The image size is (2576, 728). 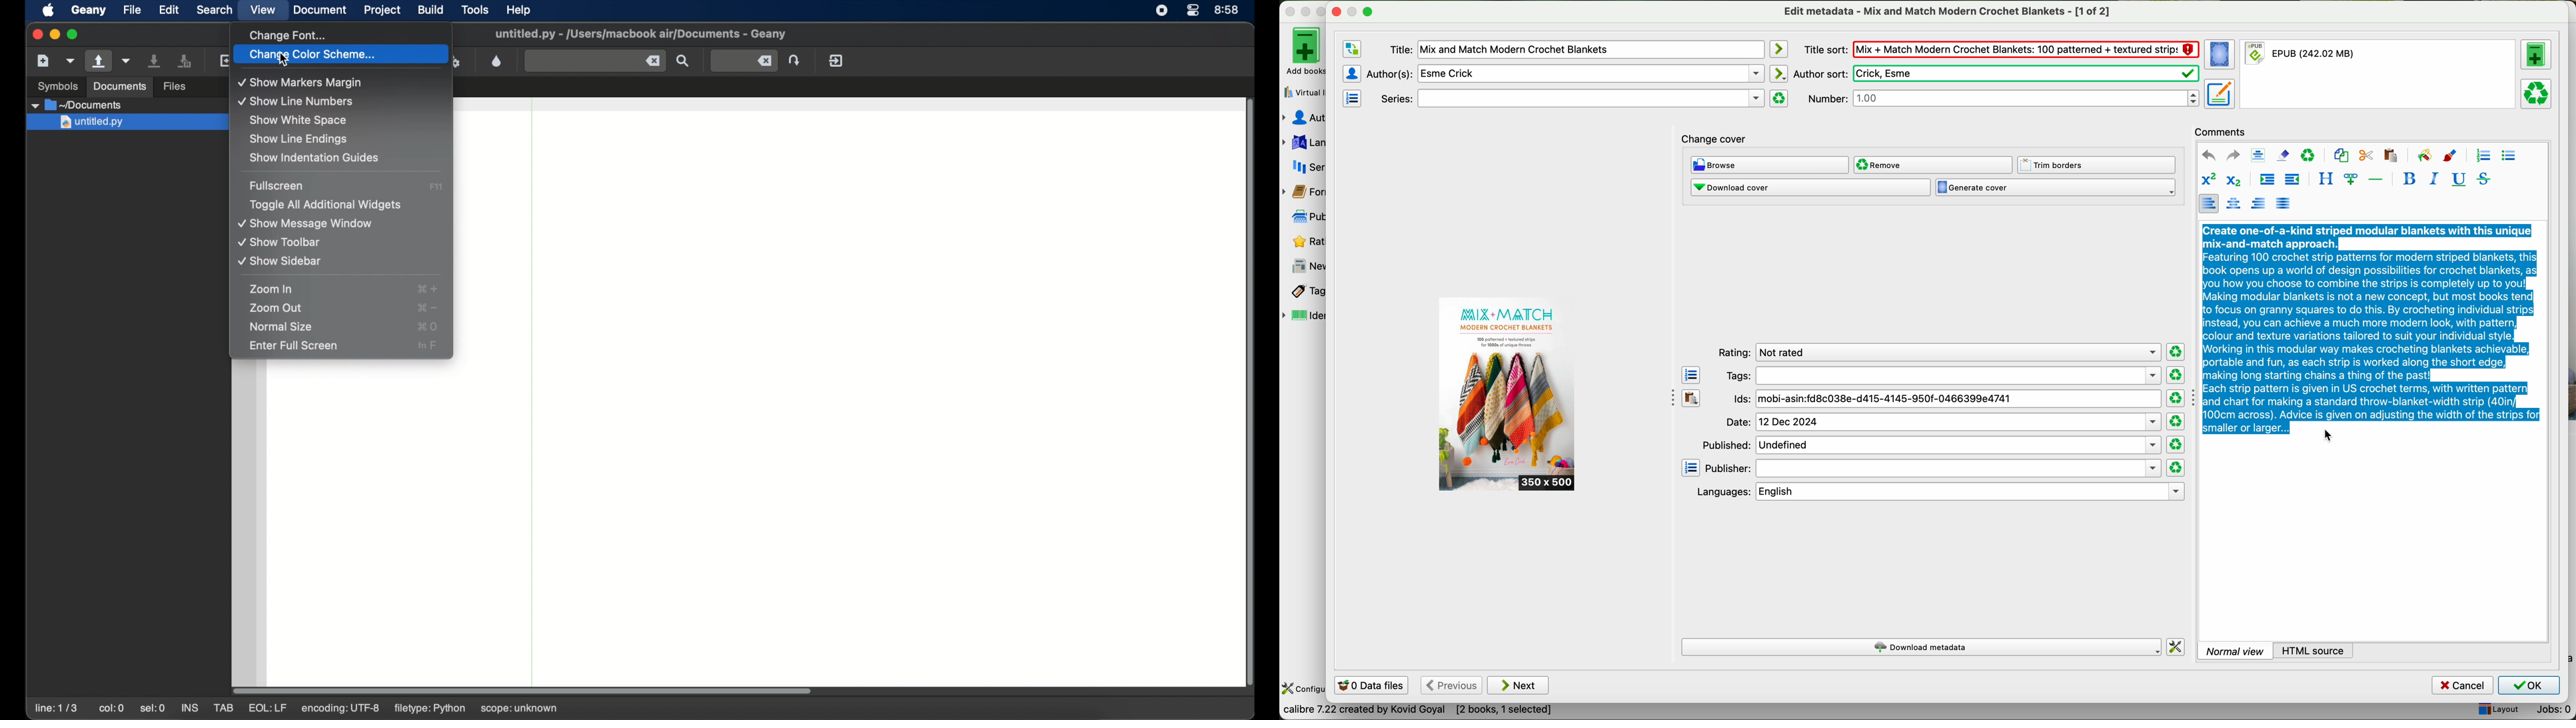 What do you see at coordinates (2232, 179) in the screenshot?
I see `subscript` at bounding box center [2232, 179].